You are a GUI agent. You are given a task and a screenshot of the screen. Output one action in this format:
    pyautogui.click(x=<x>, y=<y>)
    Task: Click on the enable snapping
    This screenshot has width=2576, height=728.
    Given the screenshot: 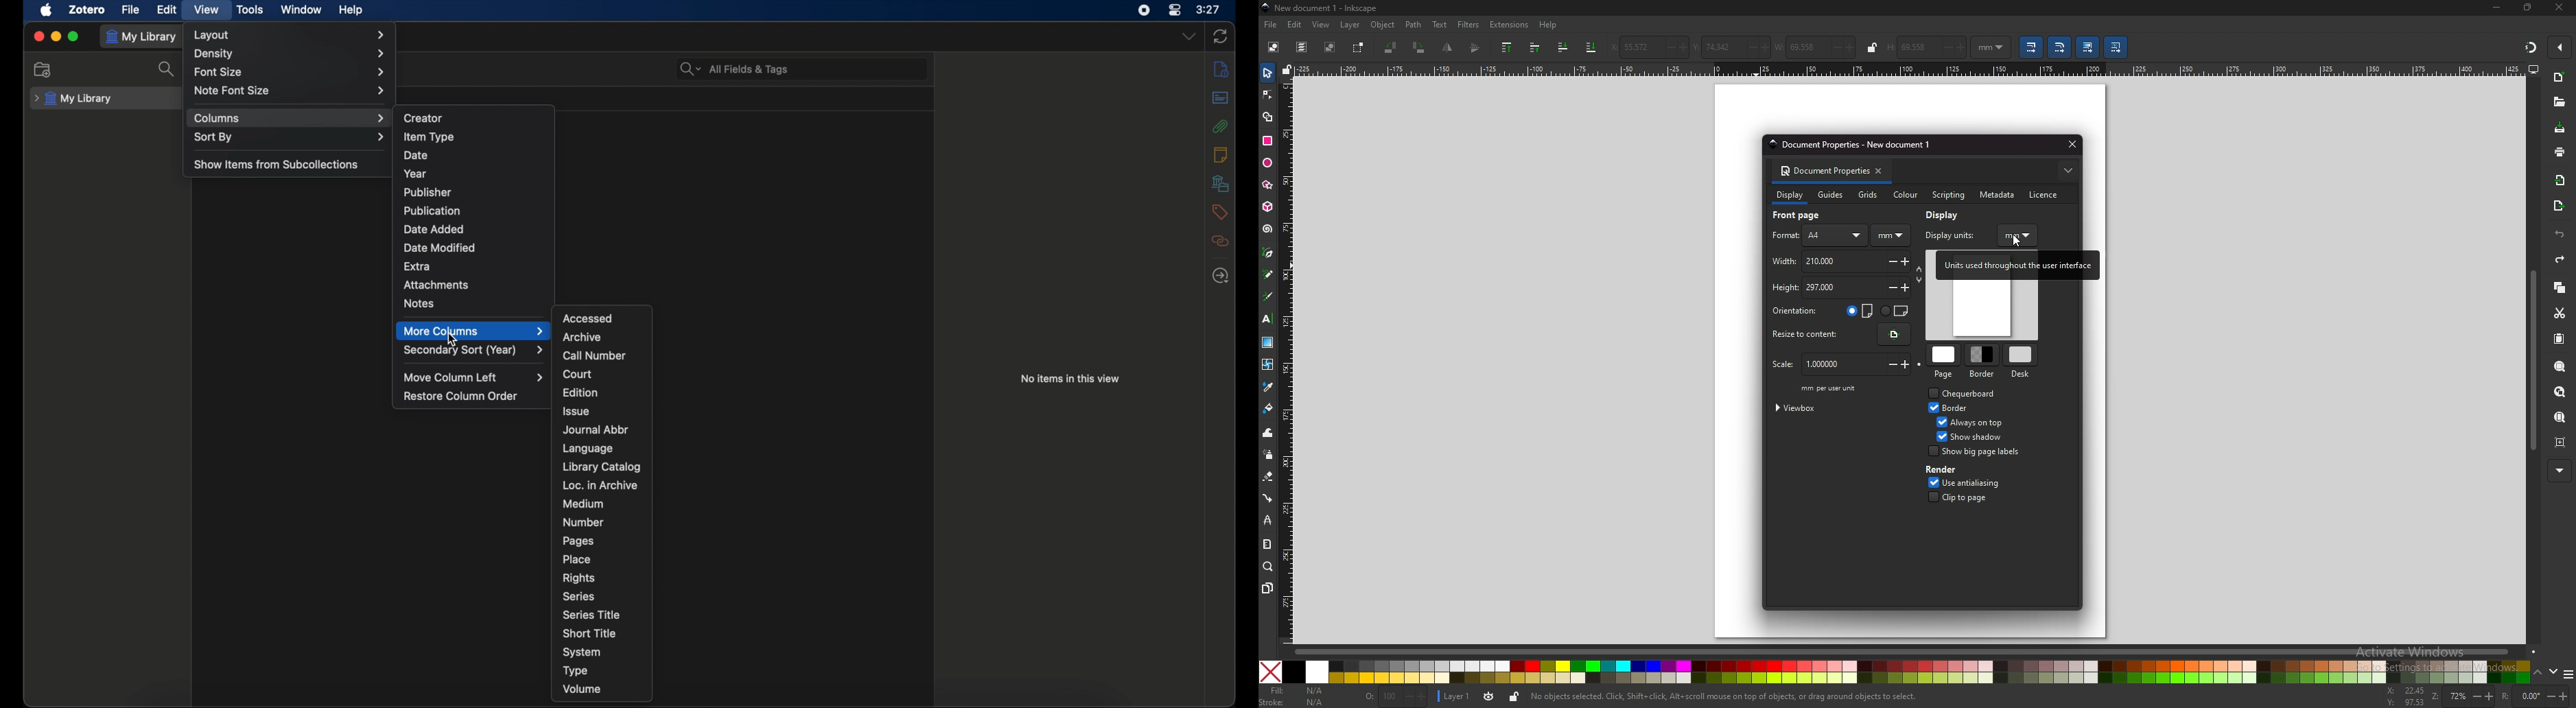 What is the action you would take?
    pyautogui.click(x=2557, y=47)
    